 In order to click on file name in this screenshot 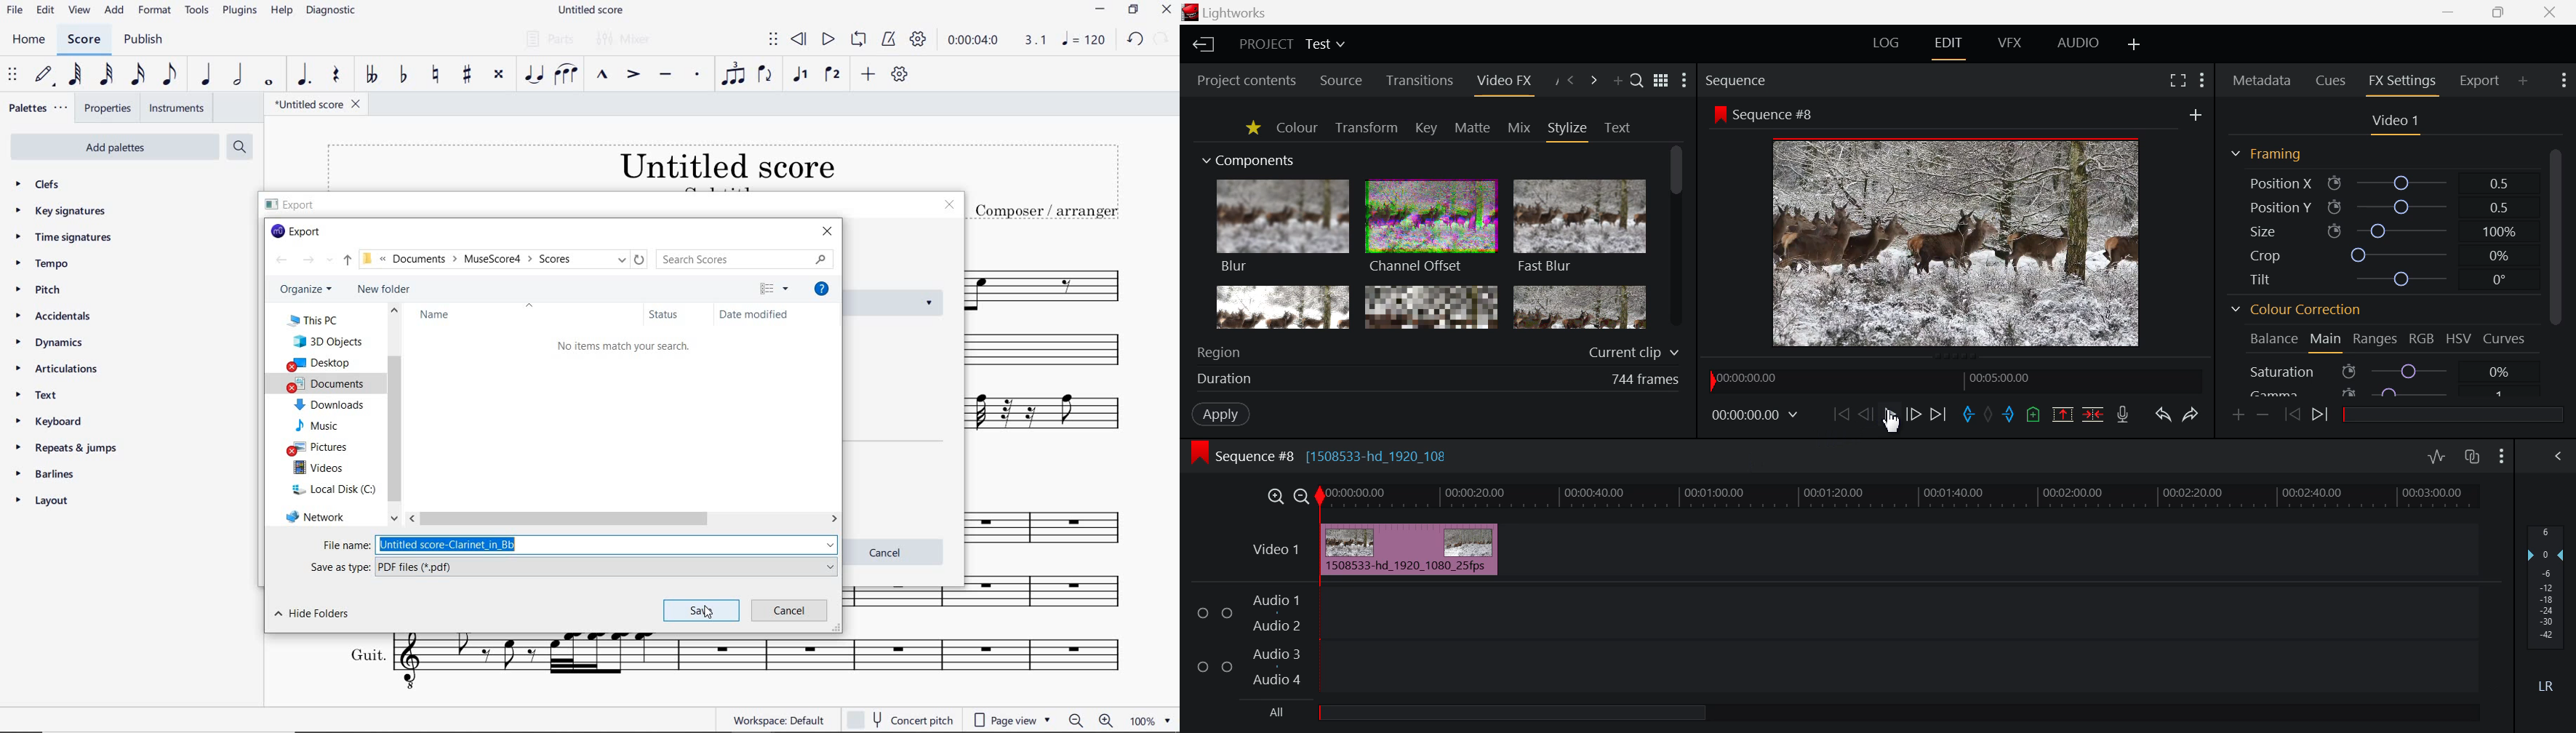, I will do `click(581, 544)`.